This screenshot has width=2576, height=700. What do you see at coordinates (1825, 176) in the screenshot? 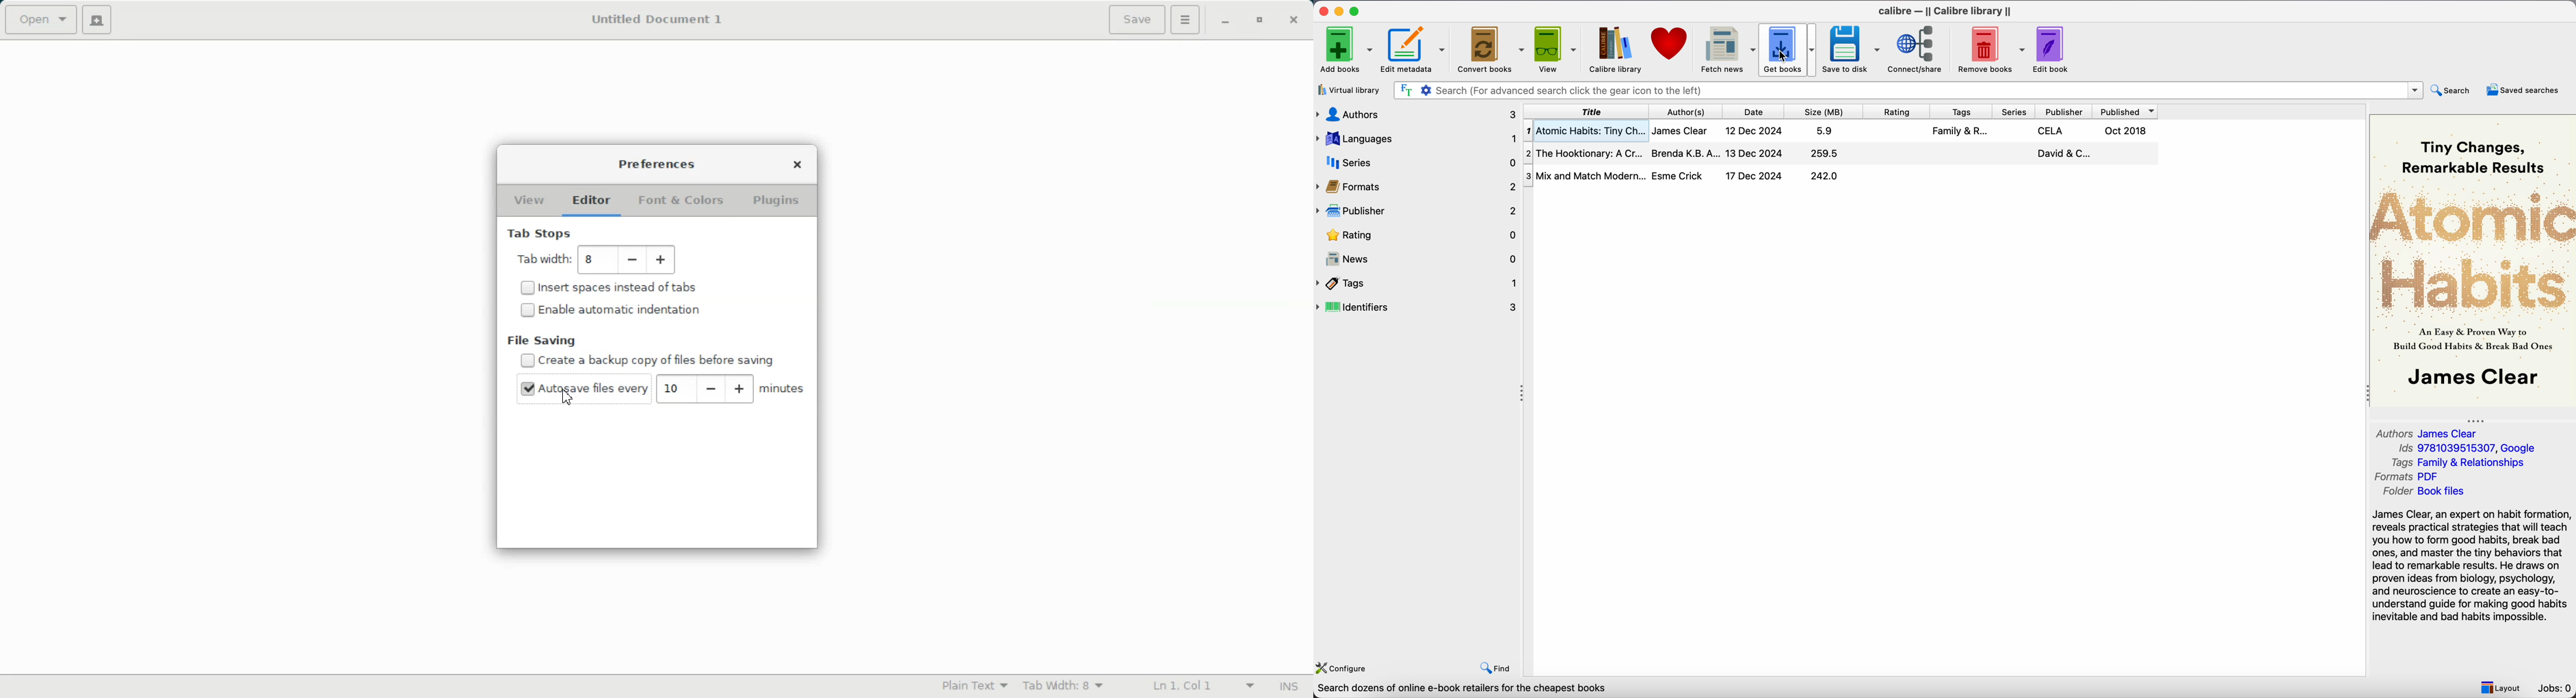
I see `242.0` at bounding box center [1825, 176].